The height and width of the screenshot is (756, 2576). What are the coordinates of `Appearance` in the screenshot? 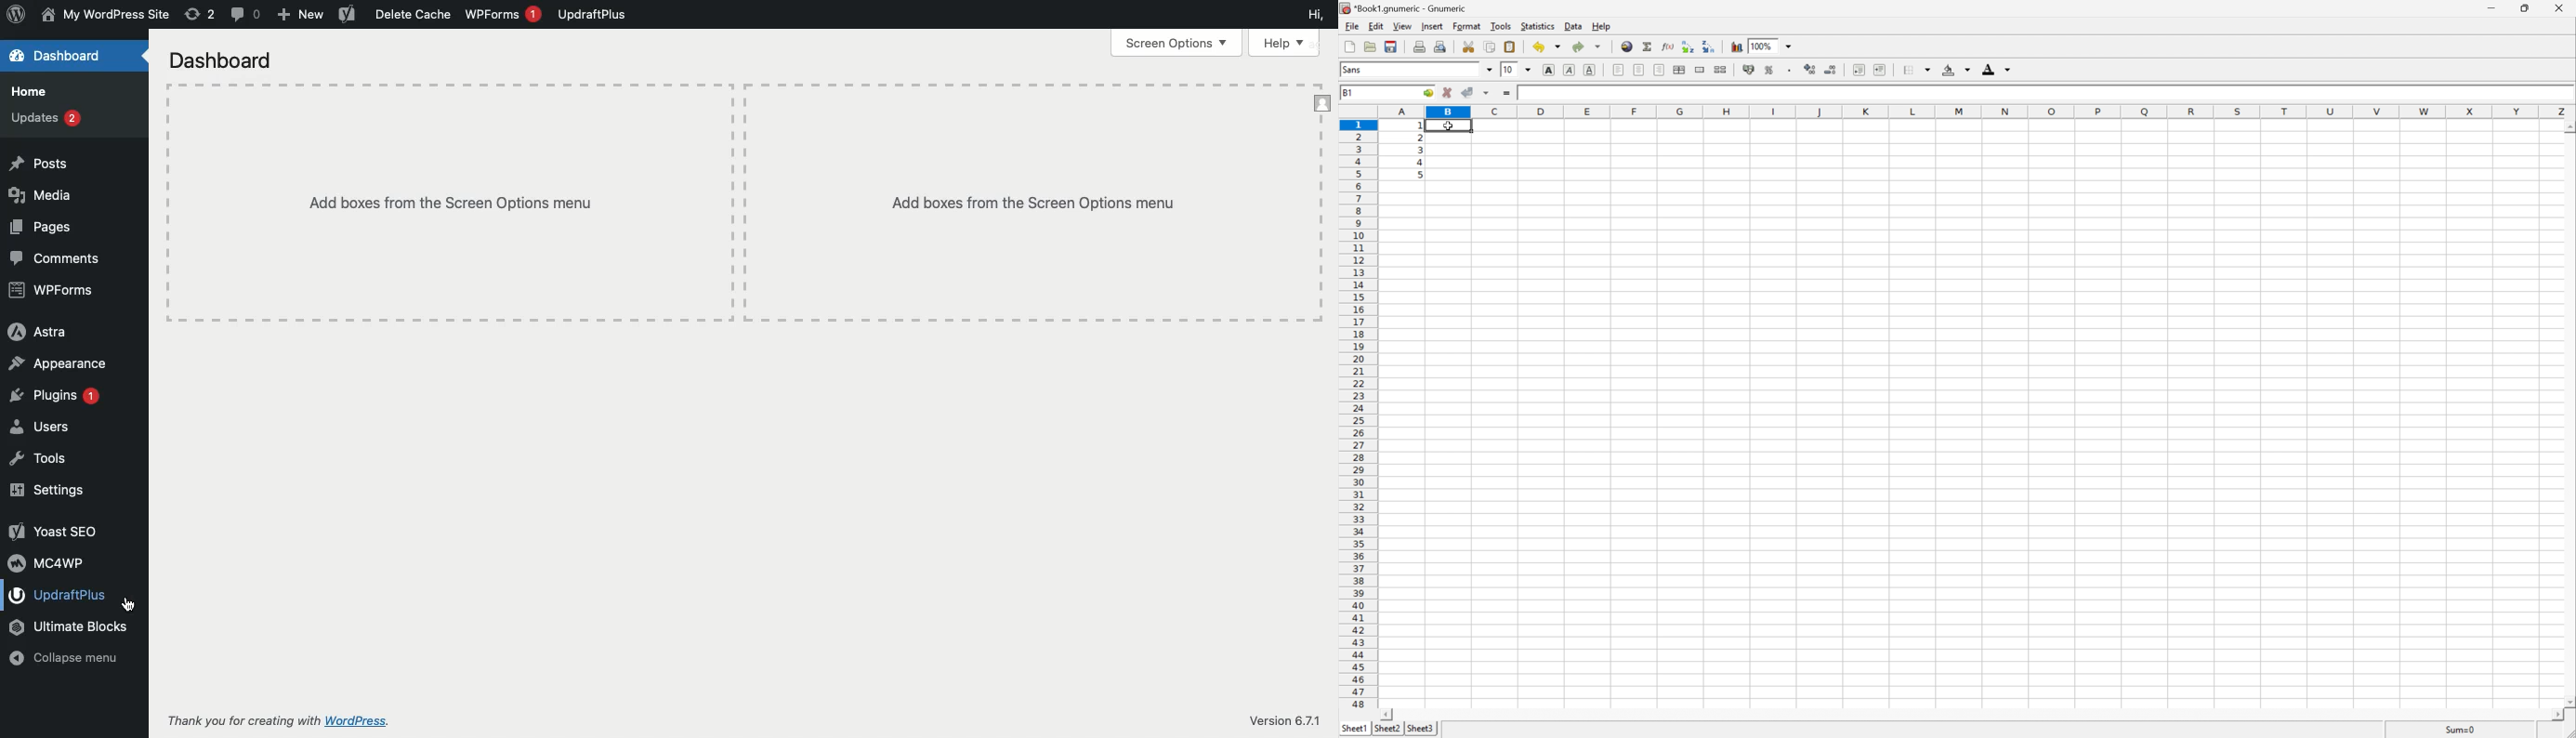 It's located at (59, 363).